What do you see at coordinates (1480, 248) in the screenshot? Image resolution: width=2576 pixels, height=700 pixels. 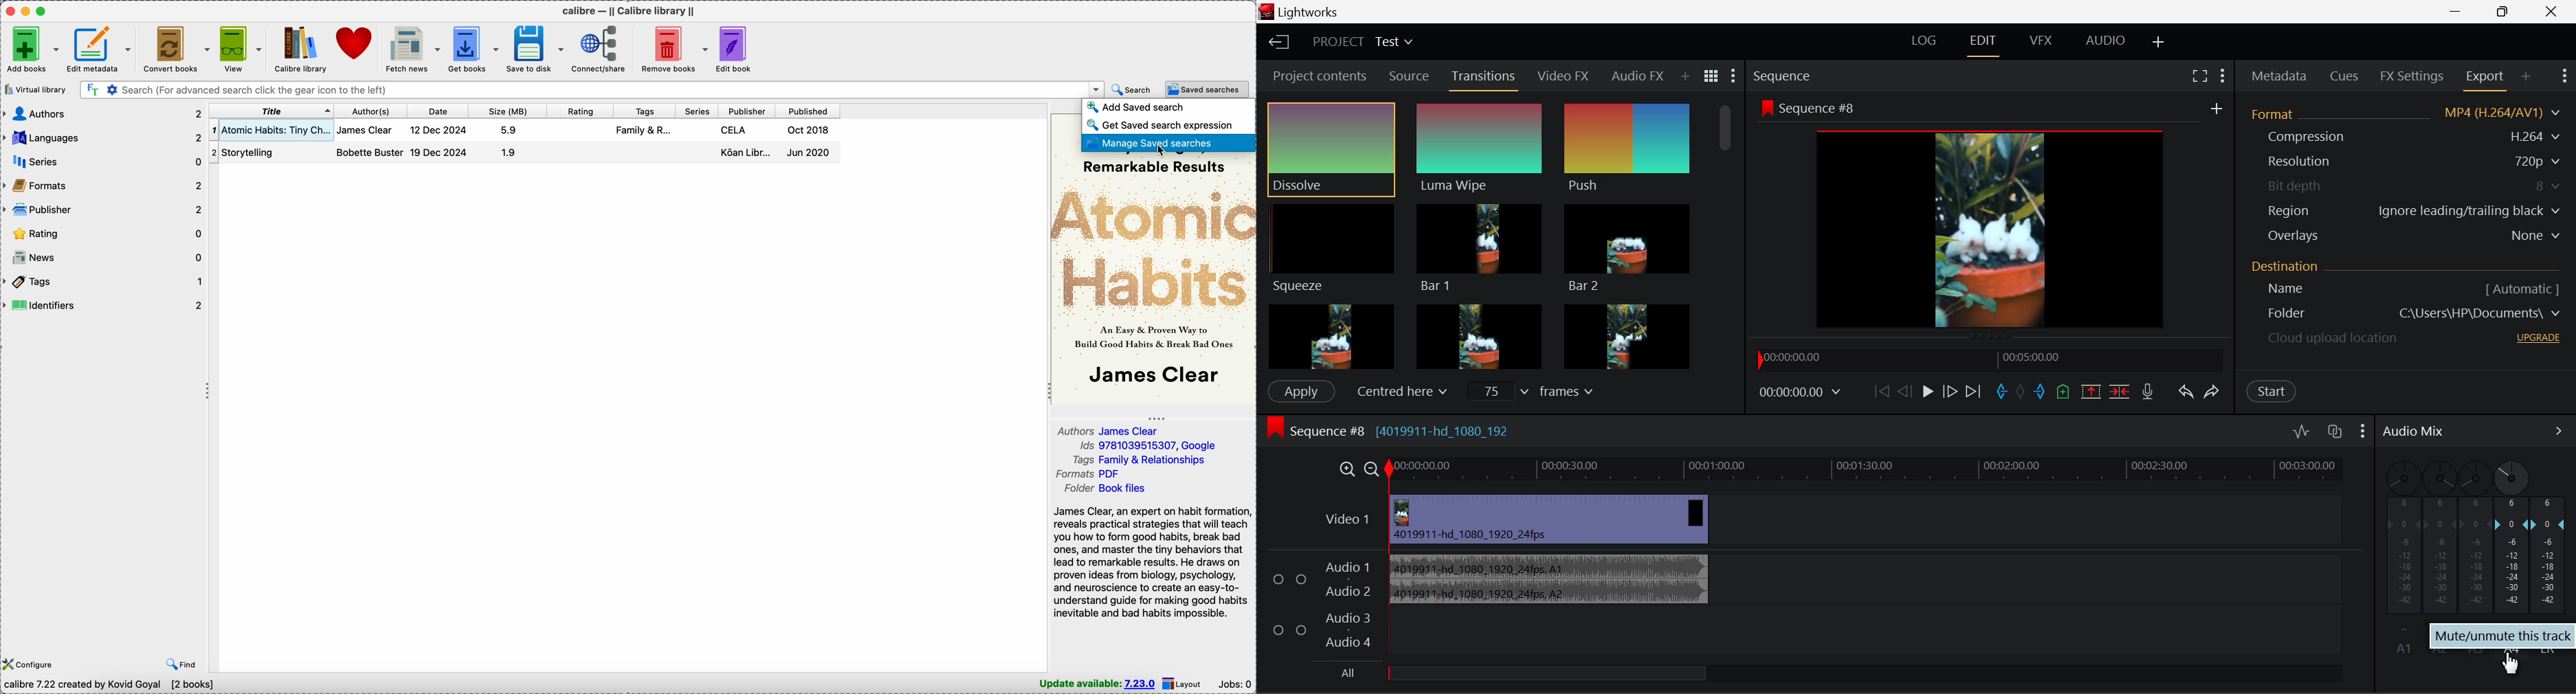 I see `Bar 1` at bounding box center [1480, 248].